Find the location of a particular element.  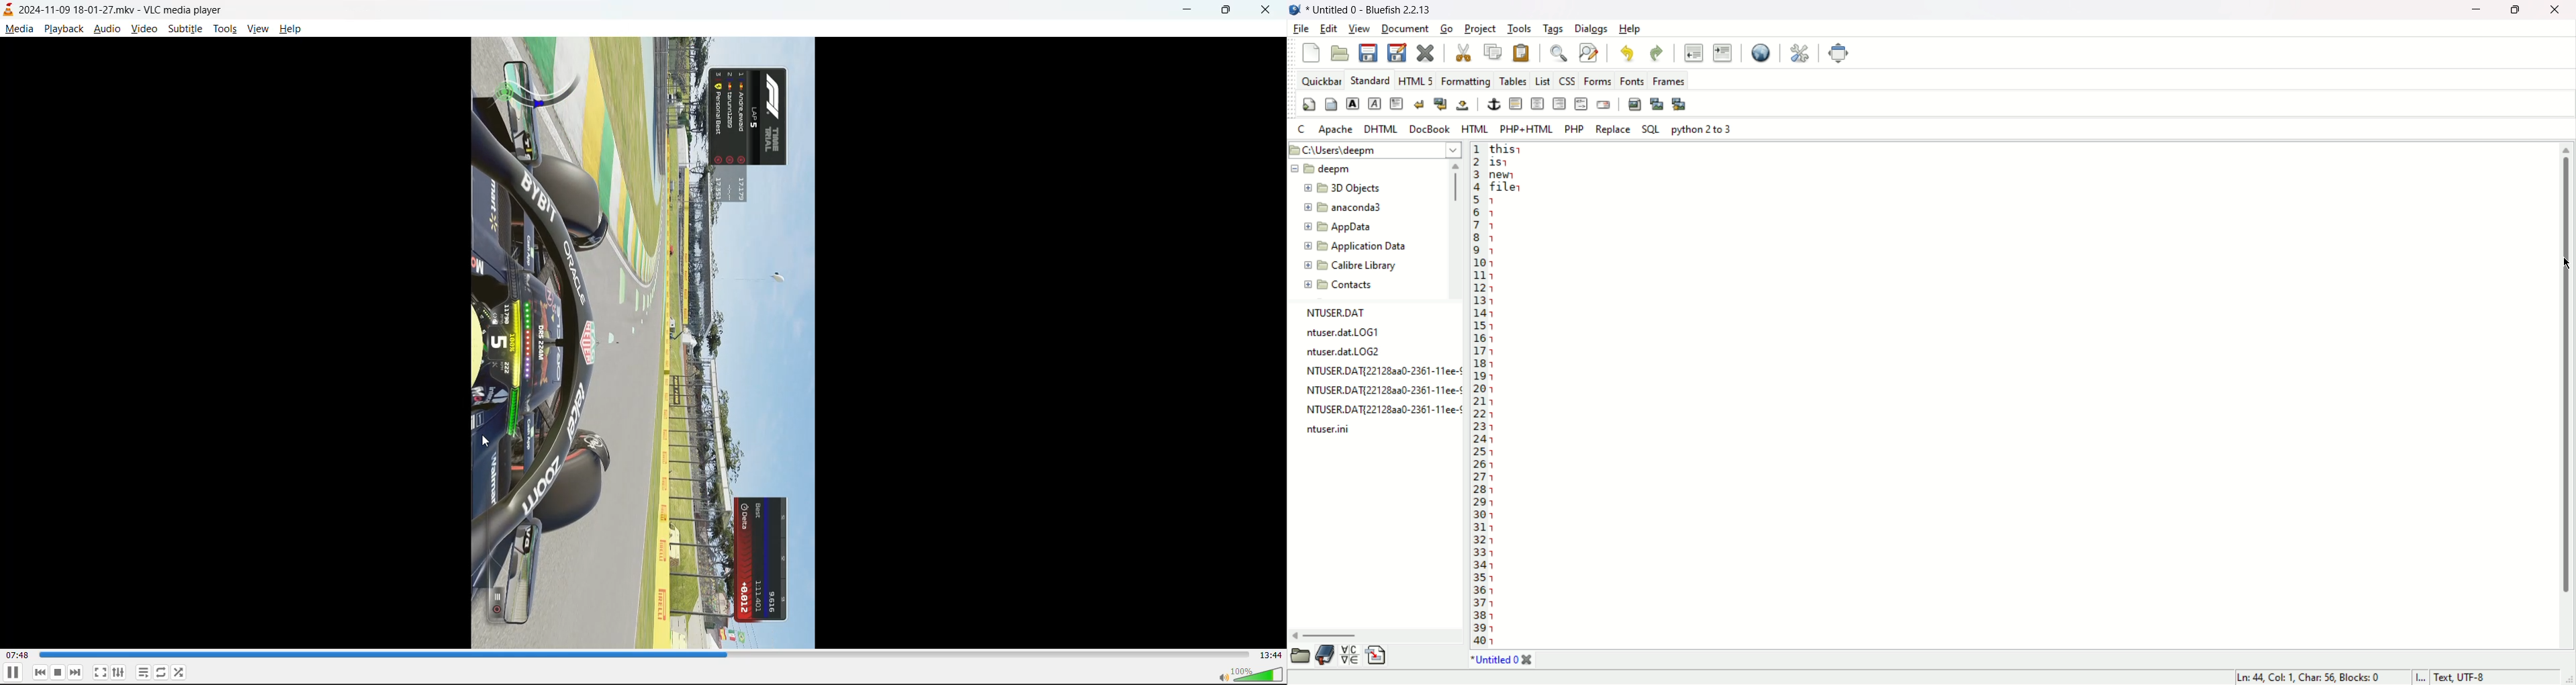

quickstart is located at coordinates (1308, 106).